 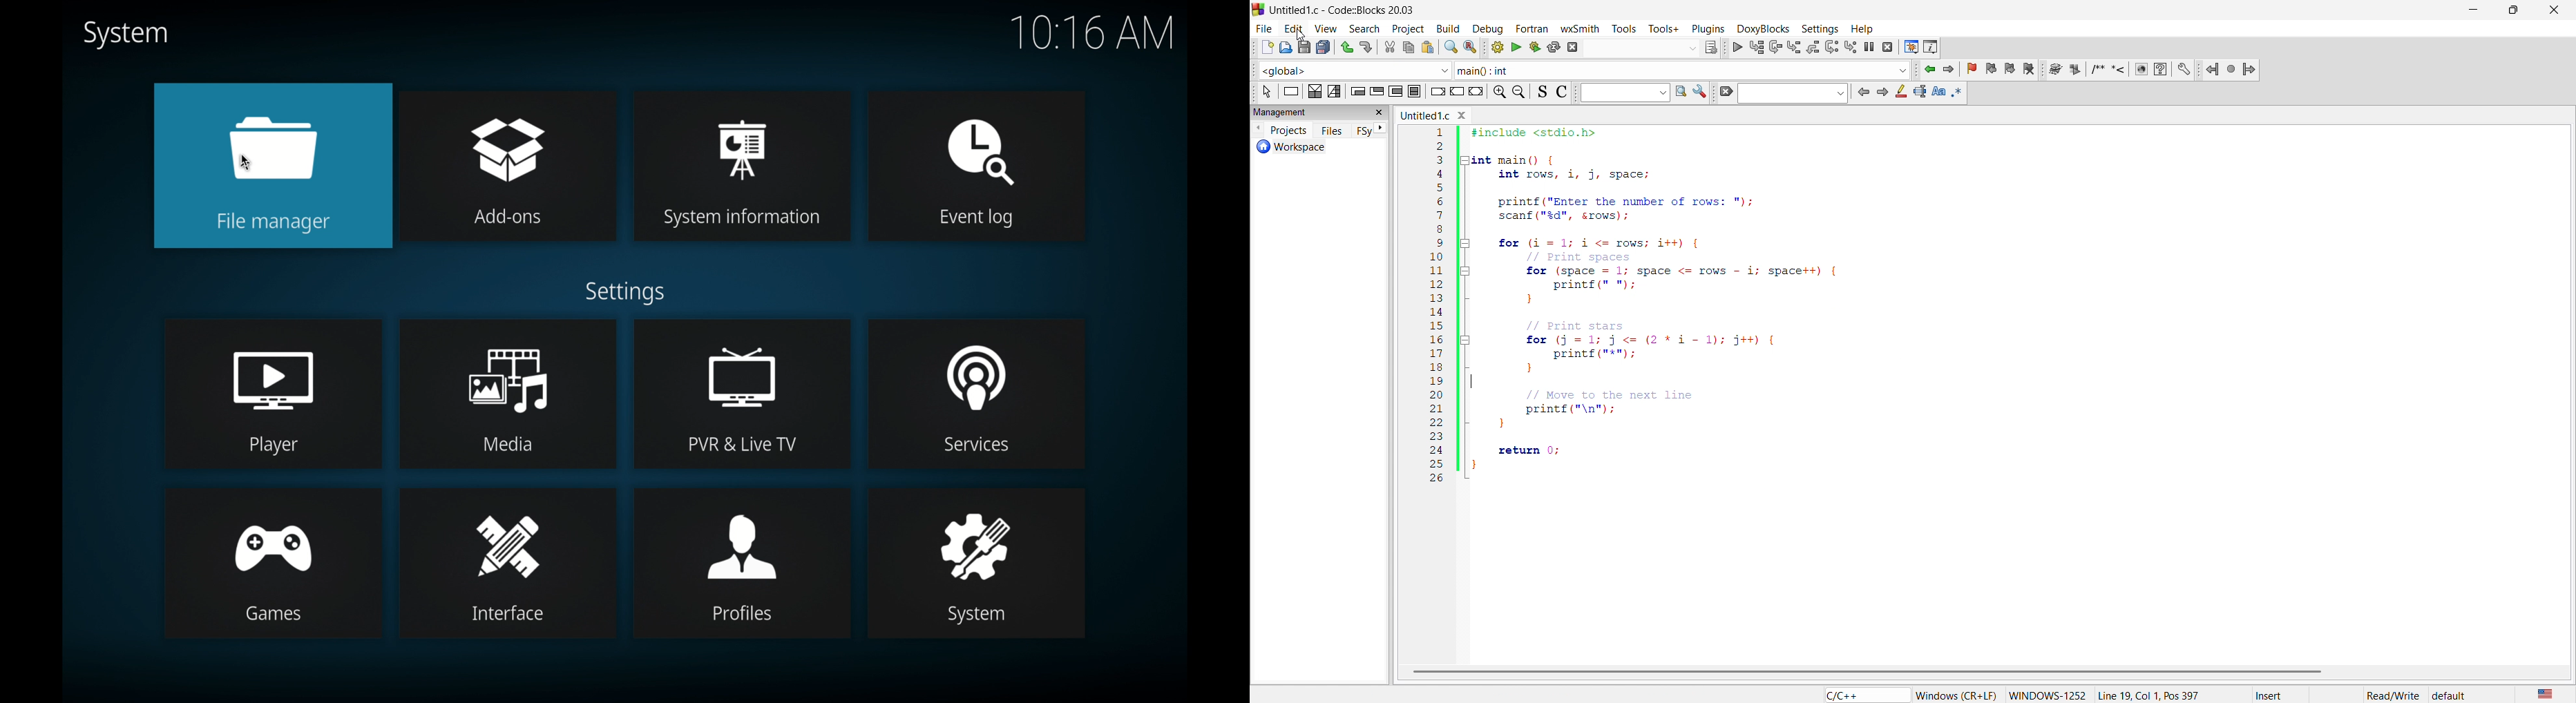 I want to click on vertical scroll bar, so click(x=1875, y=672).